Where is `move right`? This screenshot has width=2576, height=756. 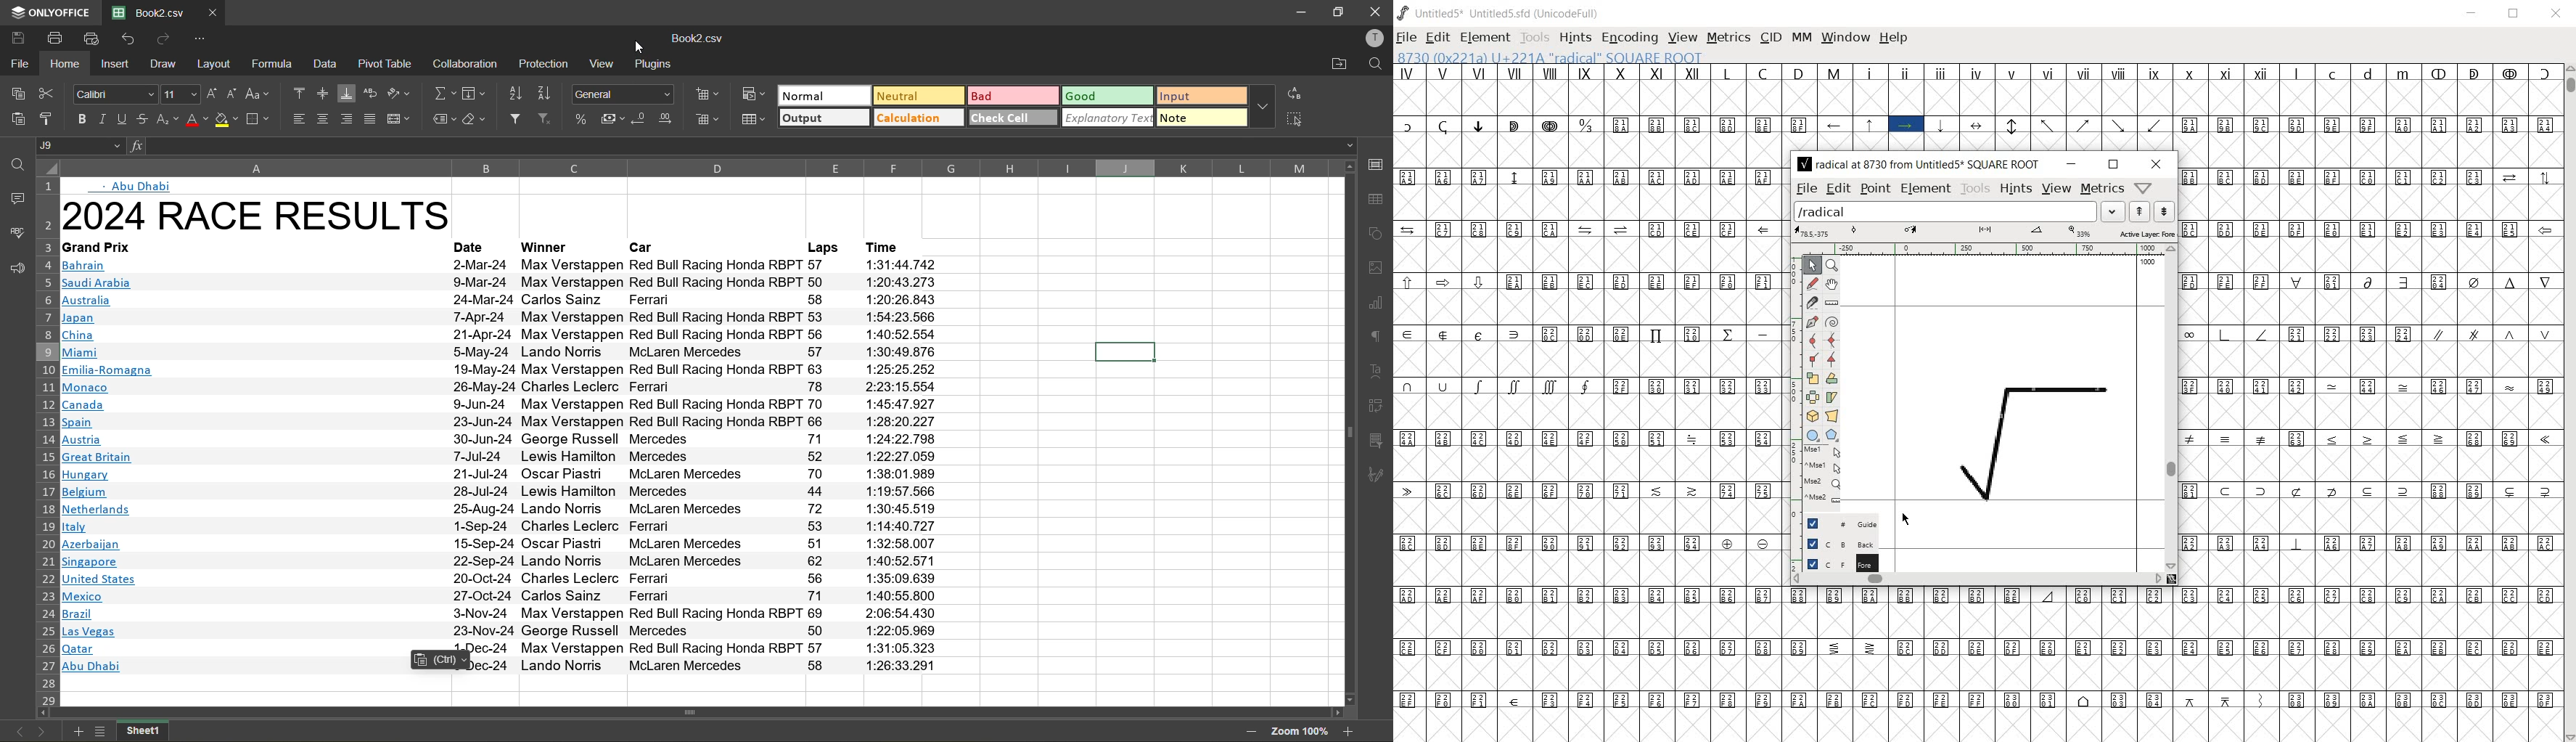
move right is located at coordinates (1336, 714).